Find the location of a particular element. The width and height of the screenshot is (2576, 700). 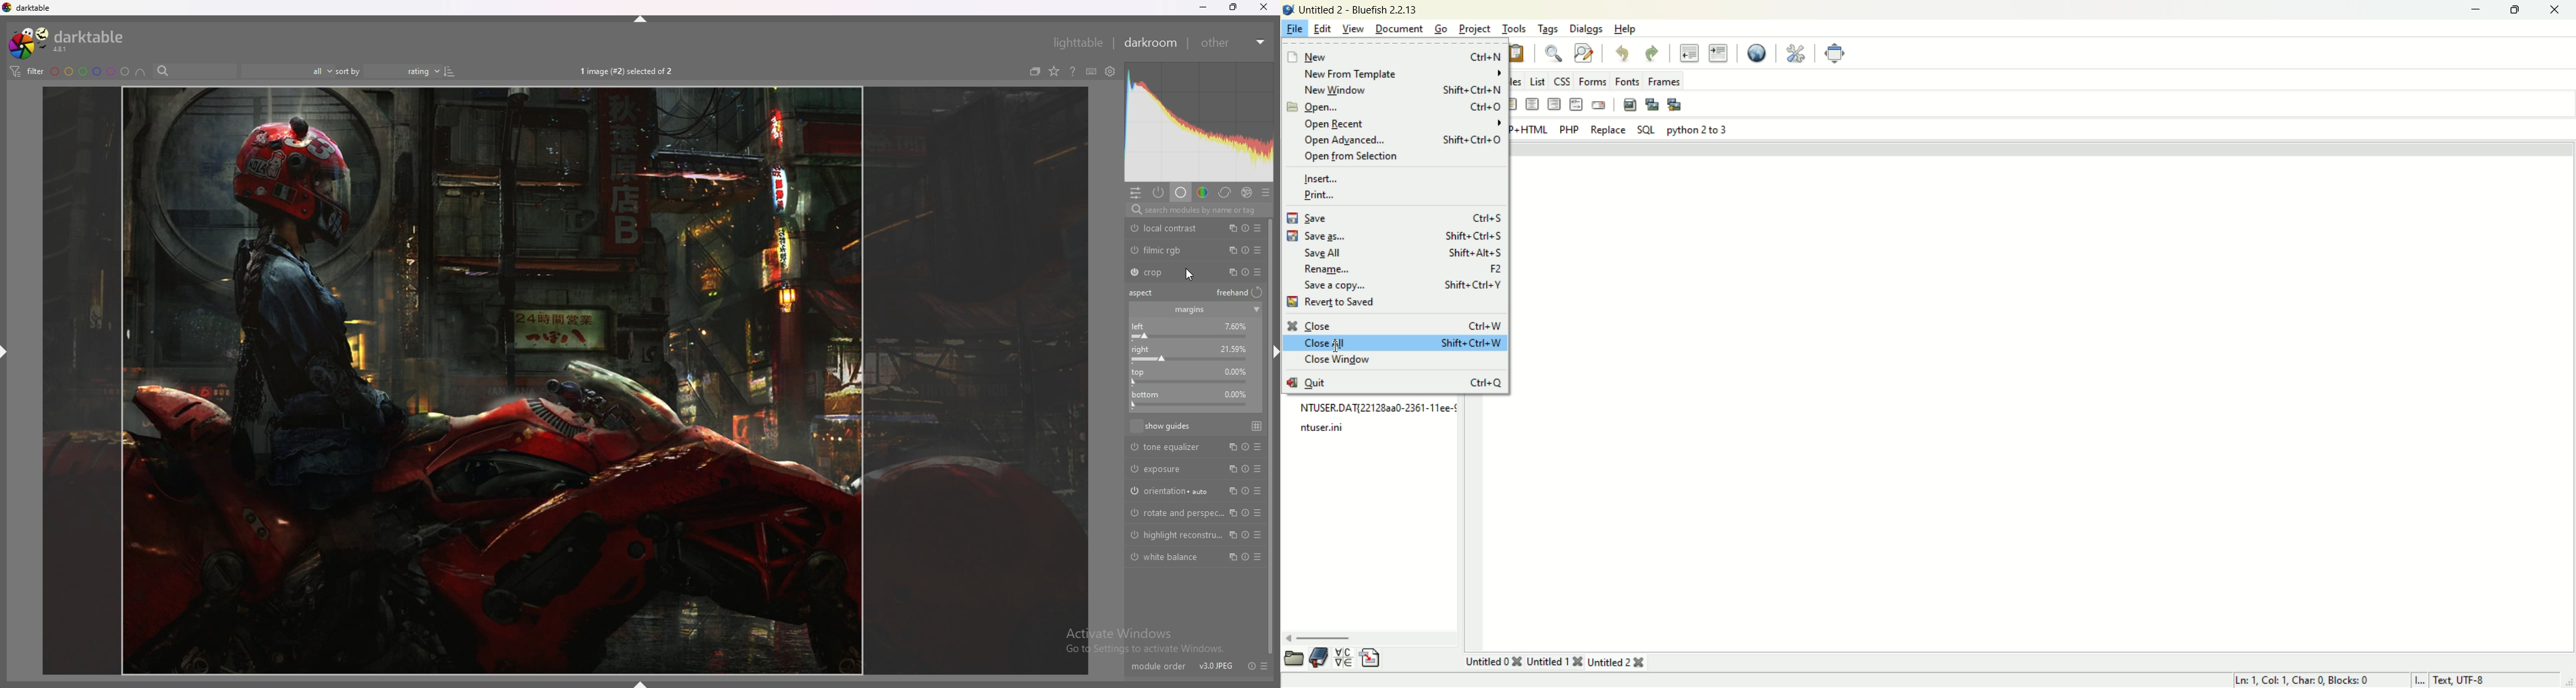

frames is located at coordinates (1665, 80).